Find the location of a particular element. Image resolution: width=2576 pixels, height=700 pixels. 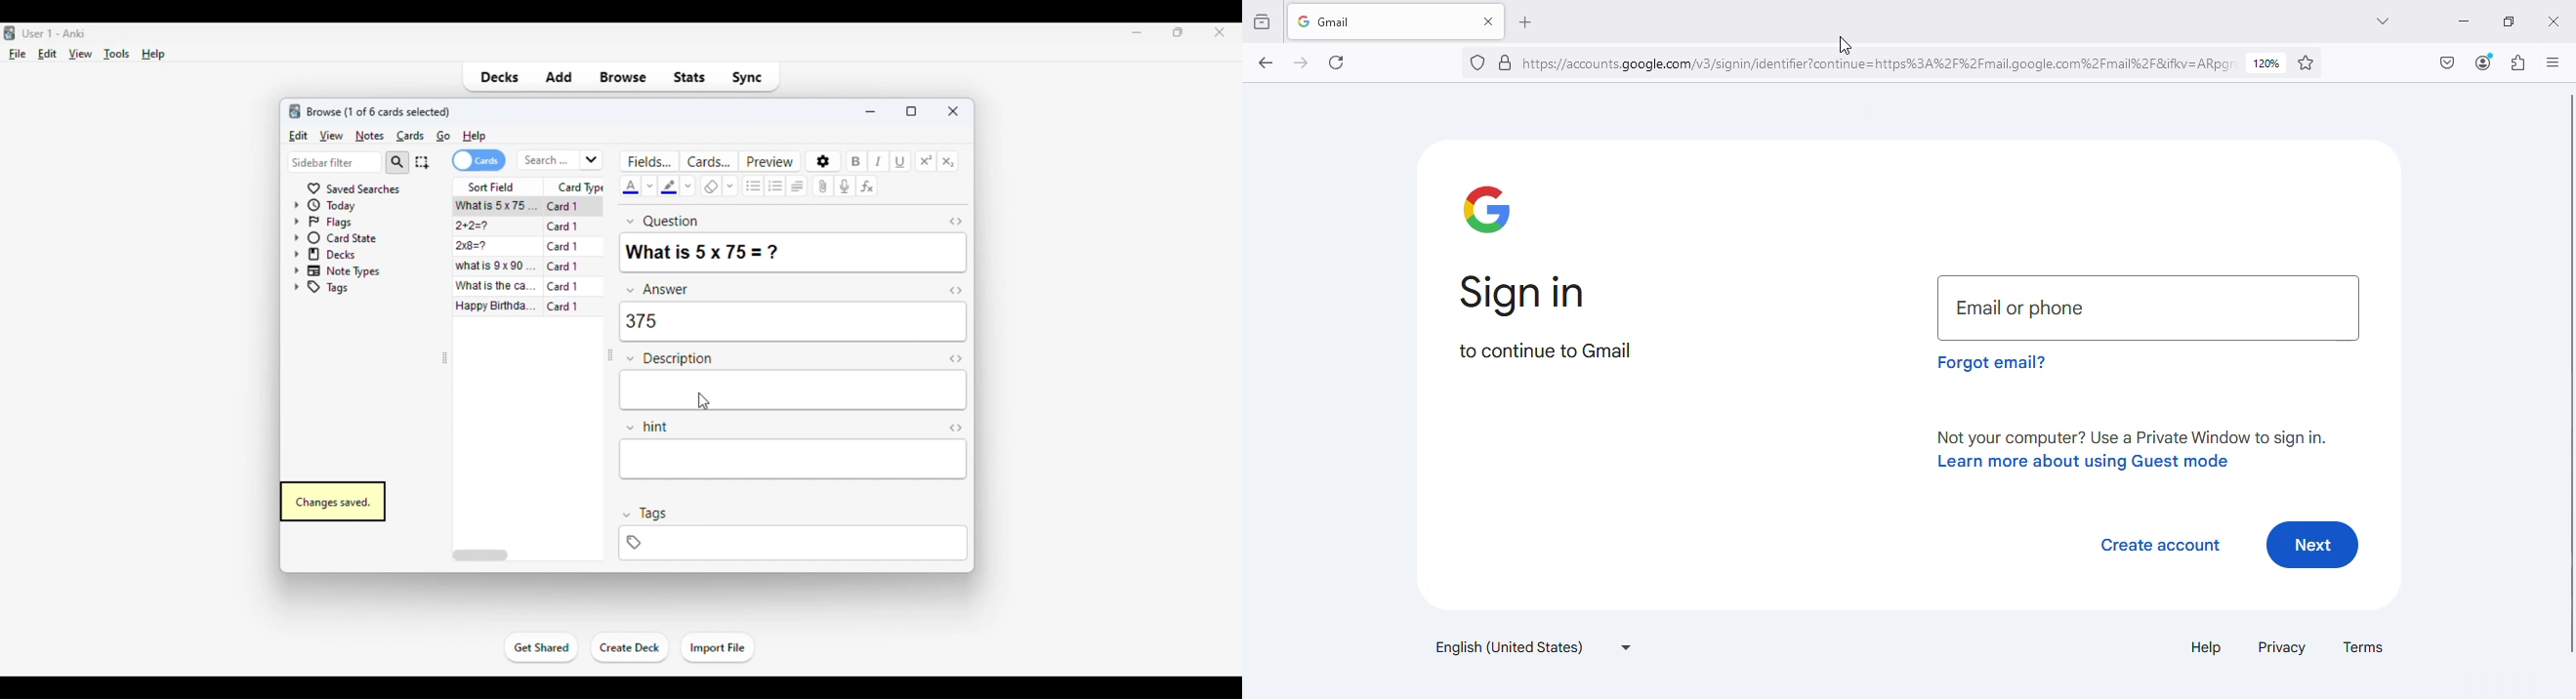

record audio is located at coordinates (845, 186).